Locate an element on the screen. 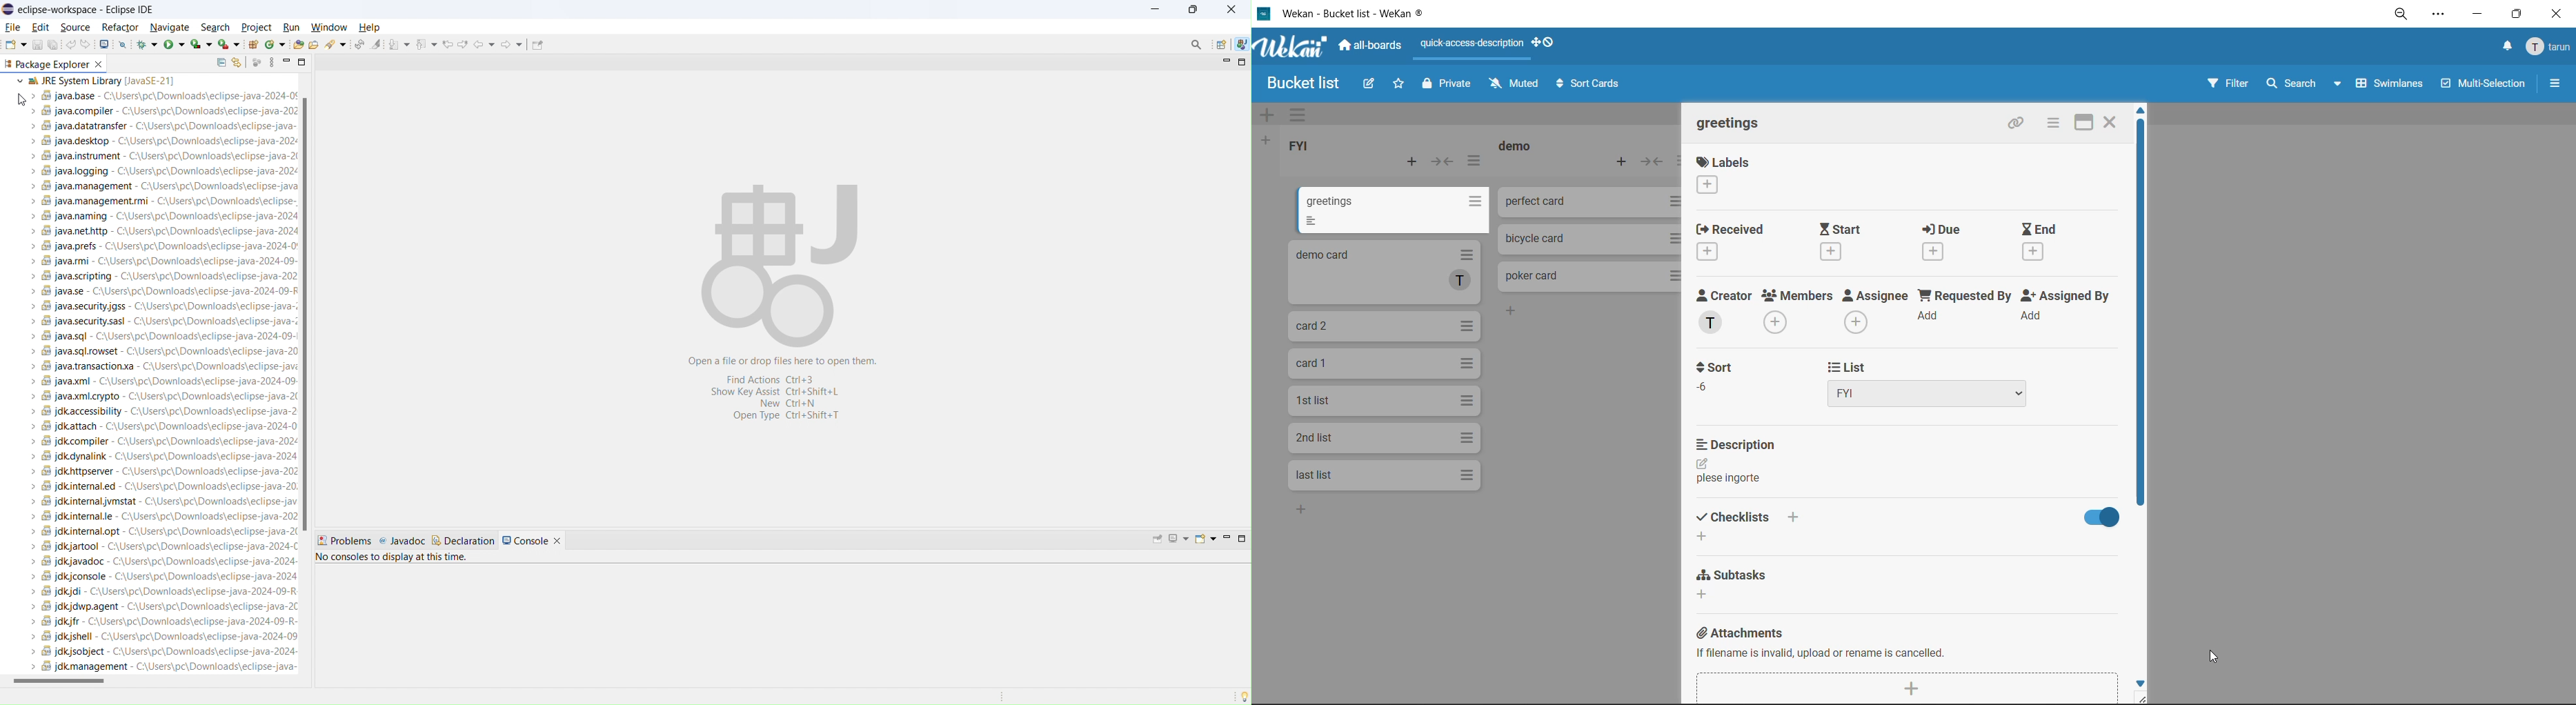 This screenshot has width=2576, height=728. maximize is located at coordinates (2517, 14).